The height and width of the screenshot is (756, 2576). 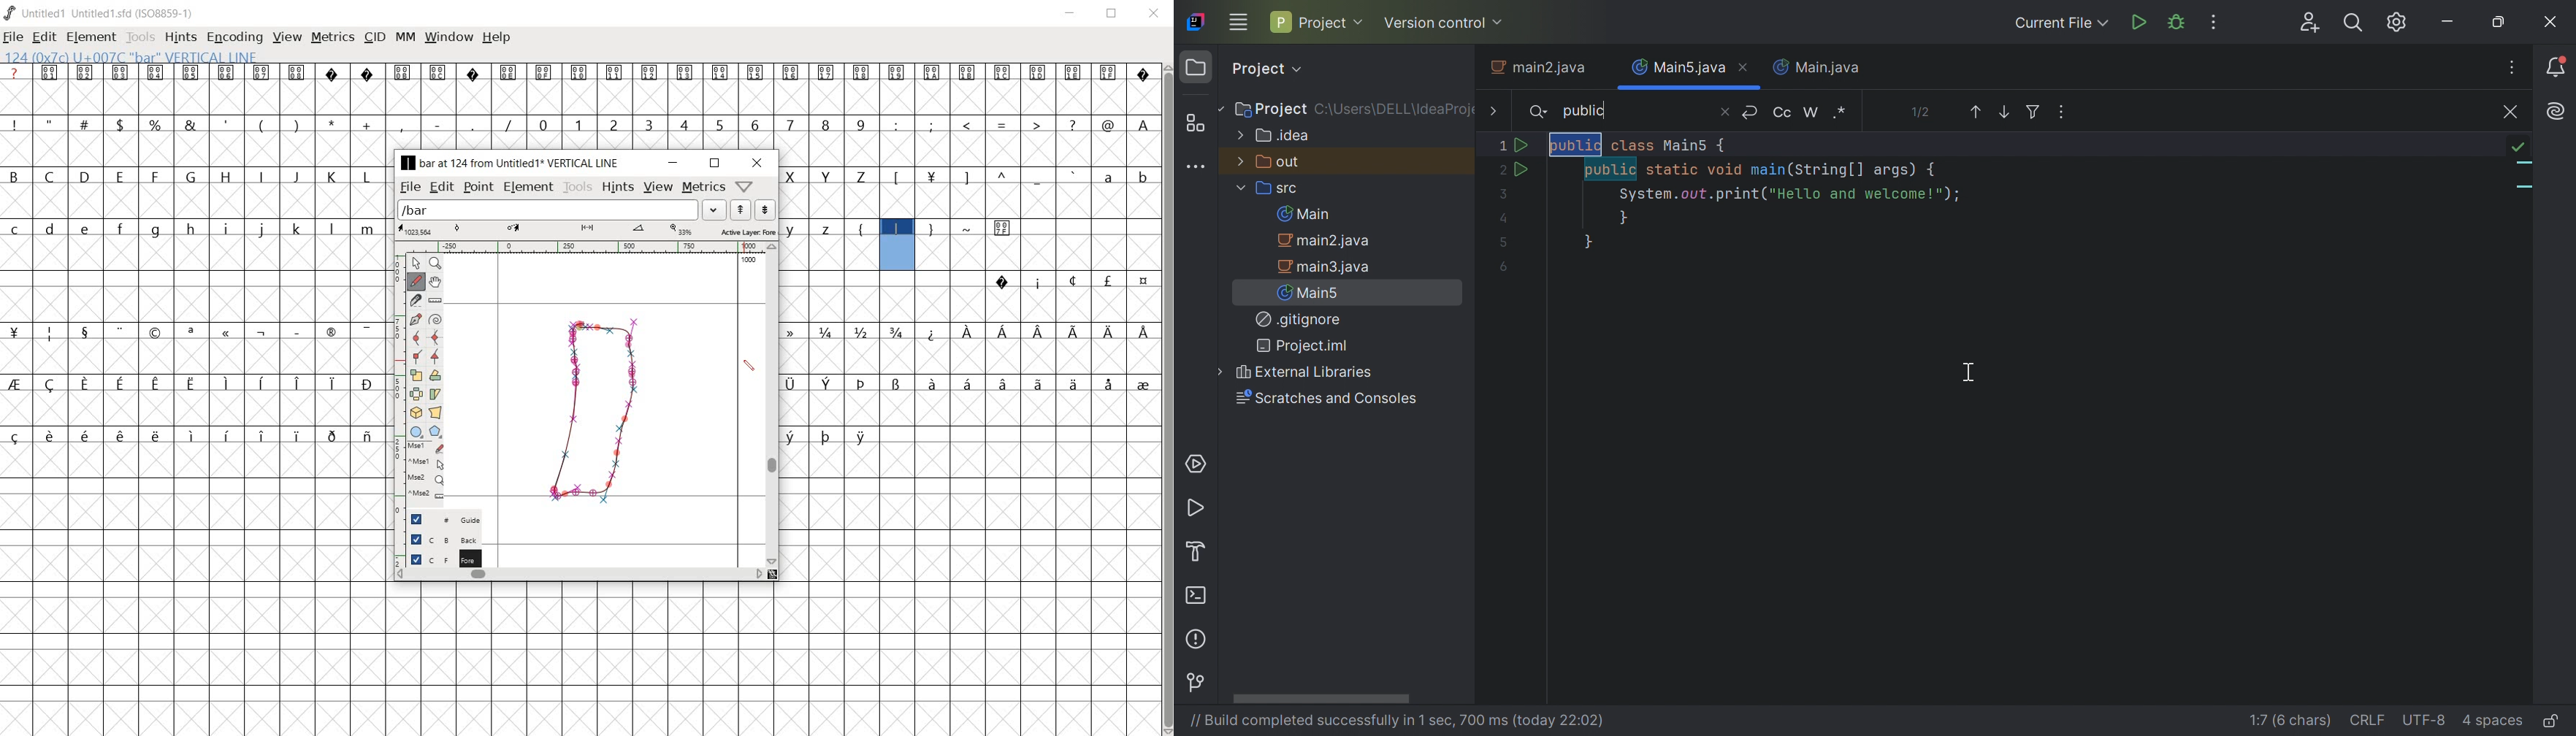 What do you see at coordinates (1297, 371) in the screenshot?
I see `External Libraries` at bounding box center [1297, 371].